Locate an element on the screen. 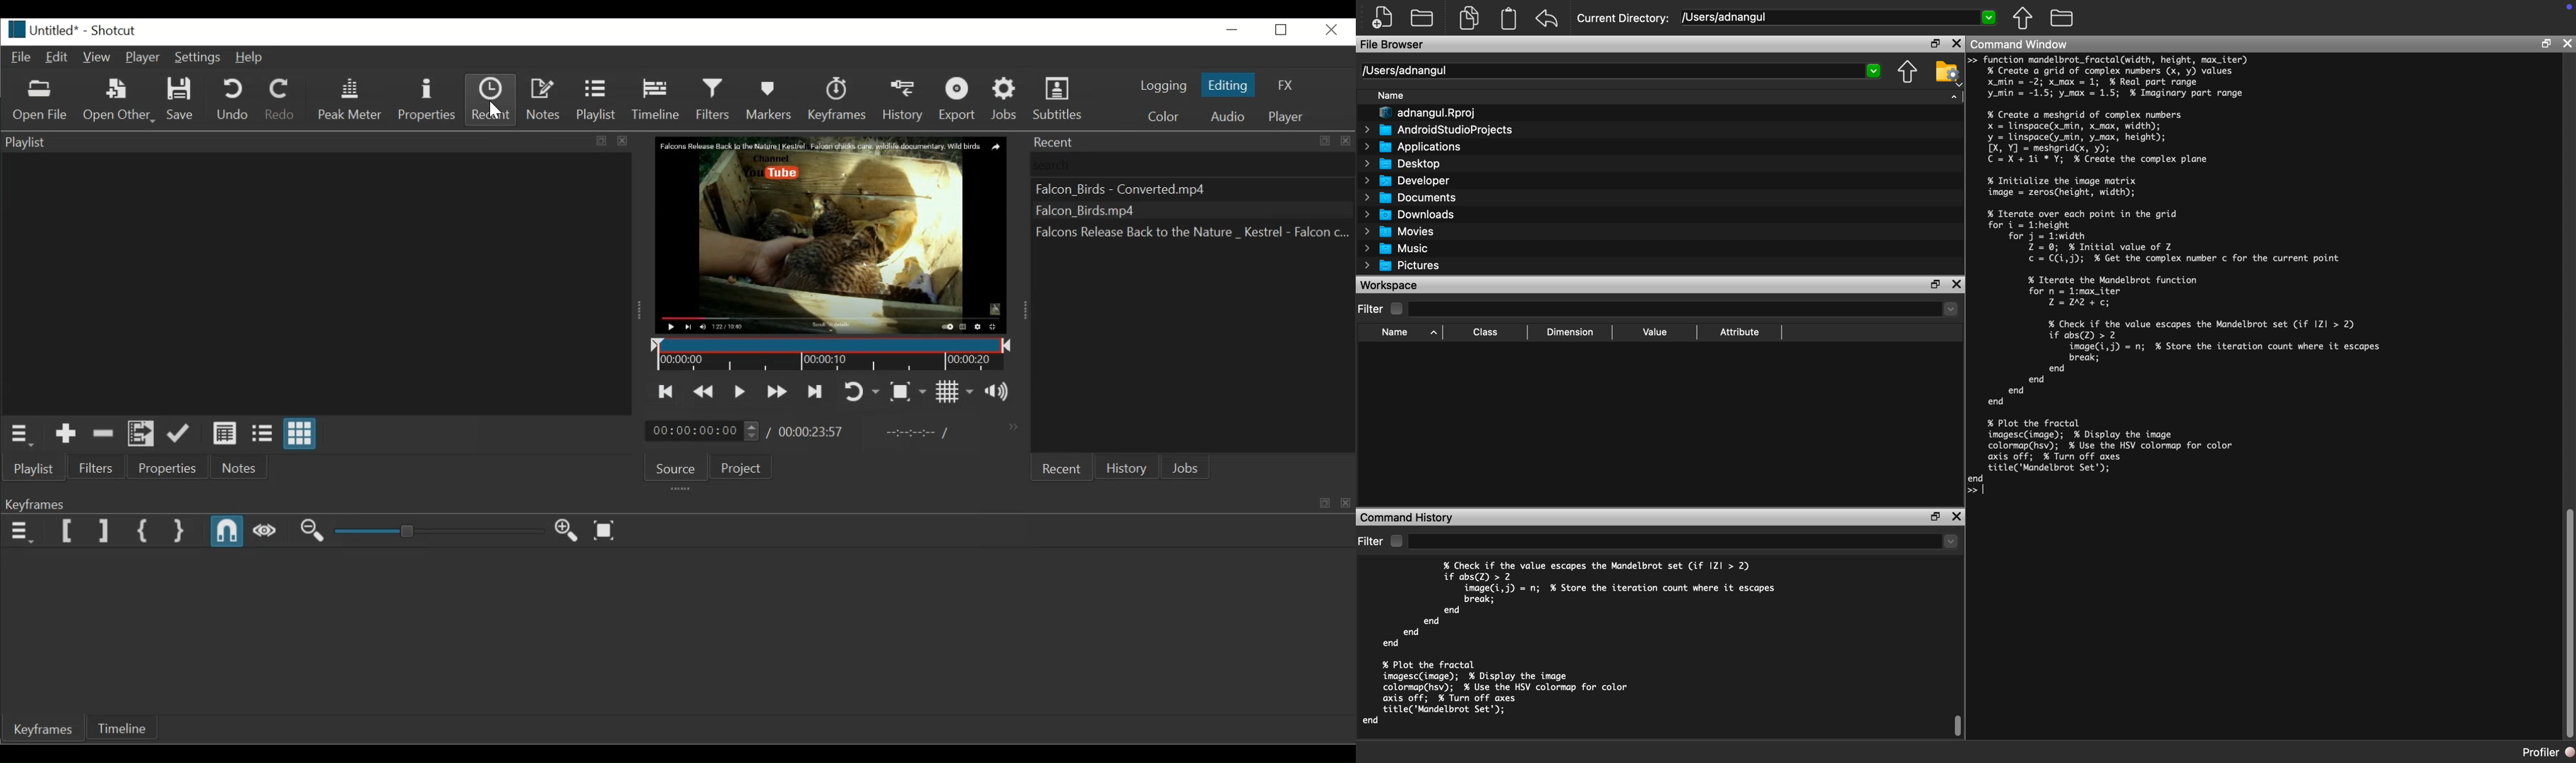 The width and height of the screenshot is (2576, 784). Applications is located at coordinates (1410, 147).